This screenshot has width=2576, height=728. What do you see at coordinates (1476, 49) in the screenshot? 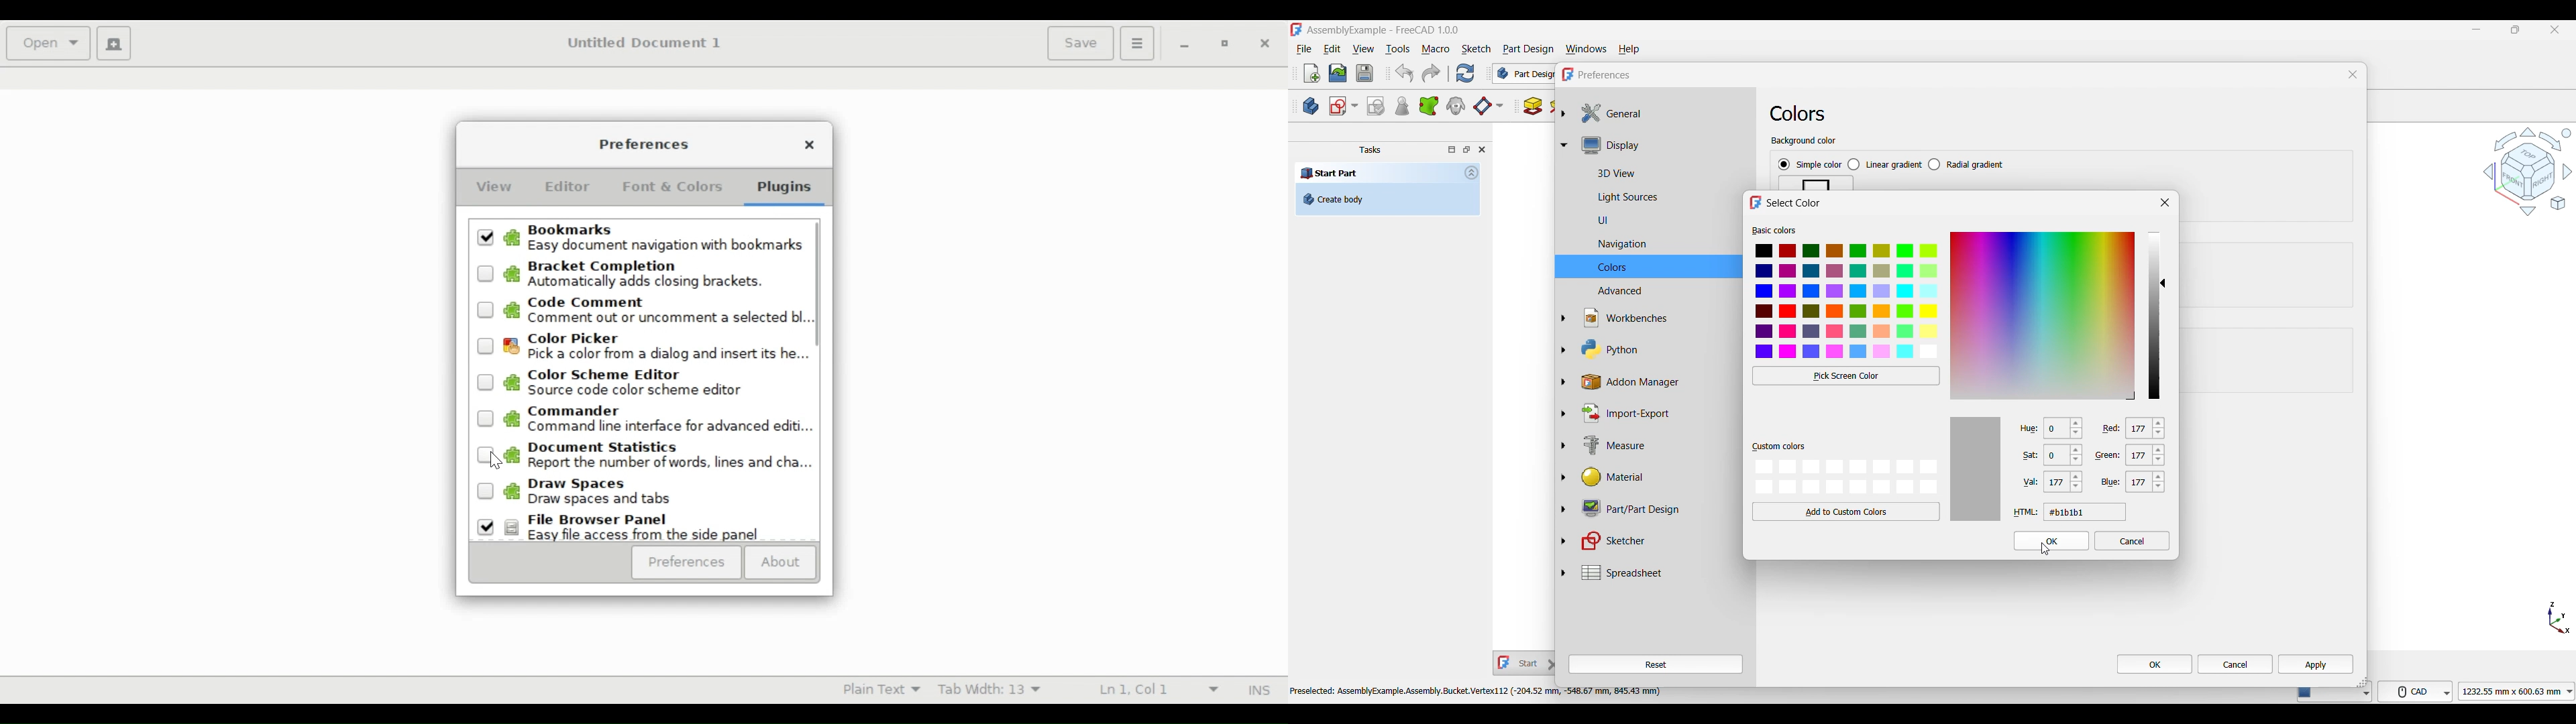
I see `Sketch menu` at bounding box center [1476, 49].